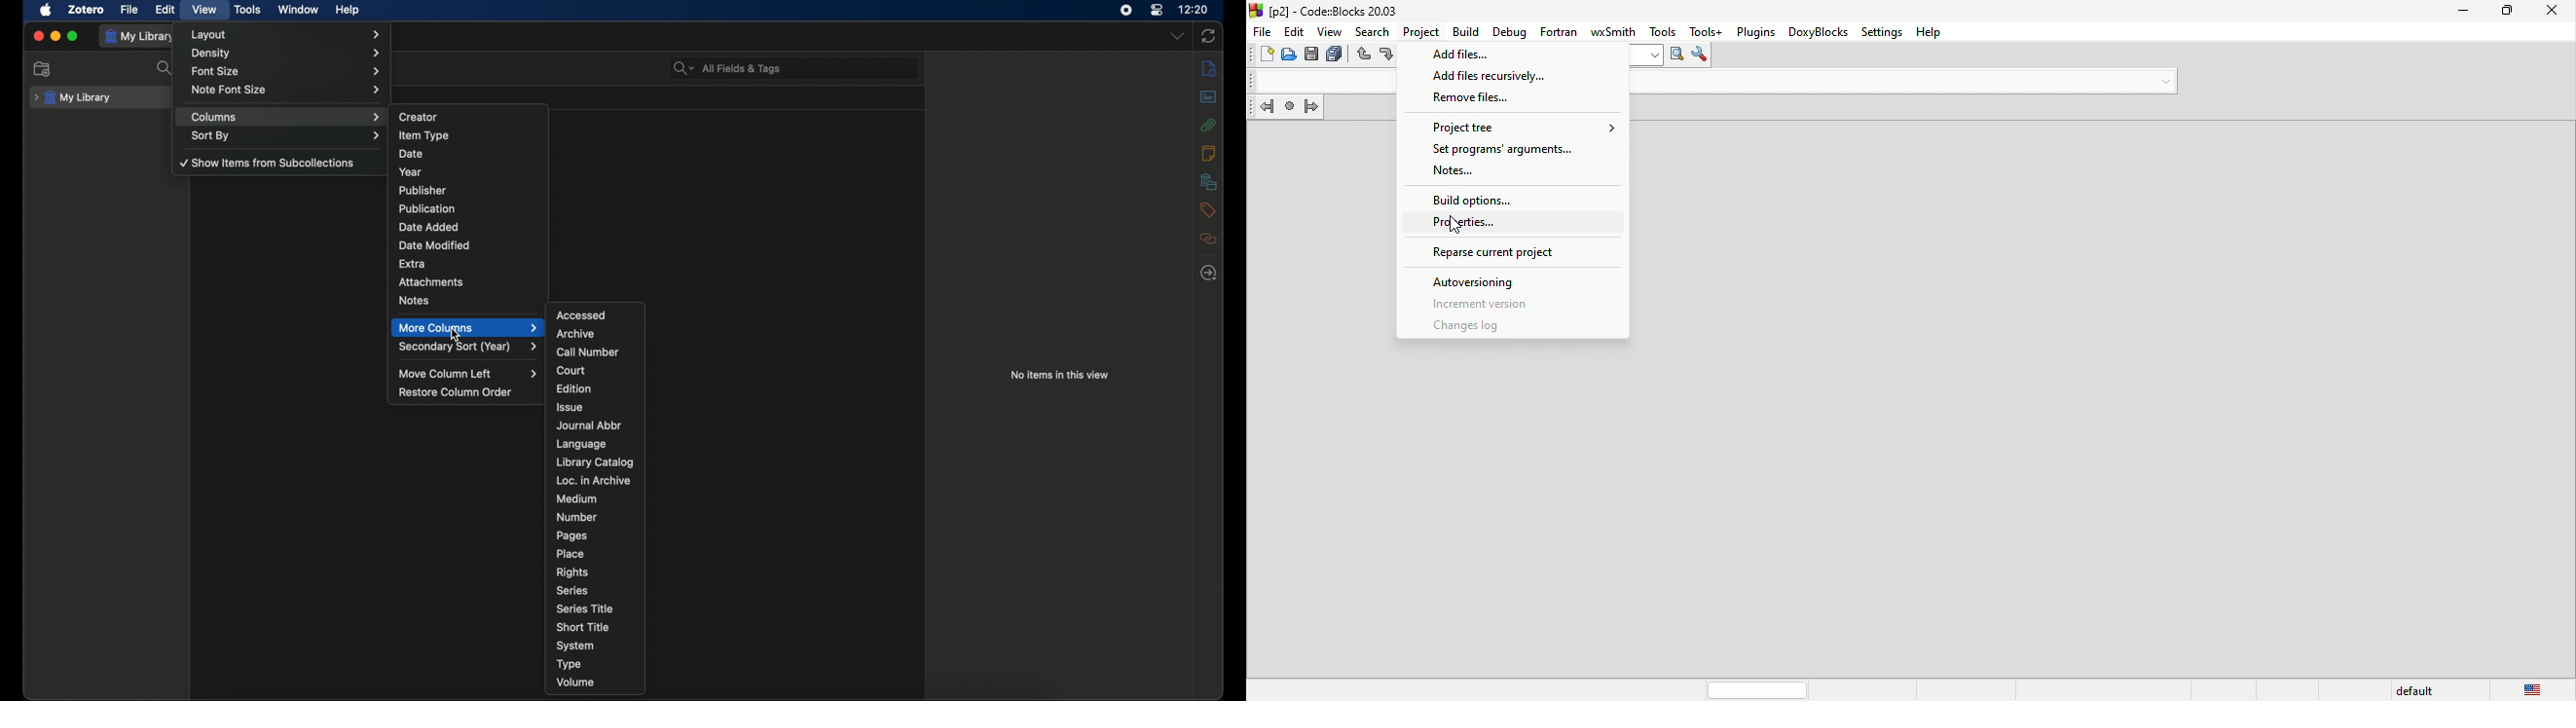  Describe the element at coordinates (286, 34) in the screenshot. I see `layout` at that location.